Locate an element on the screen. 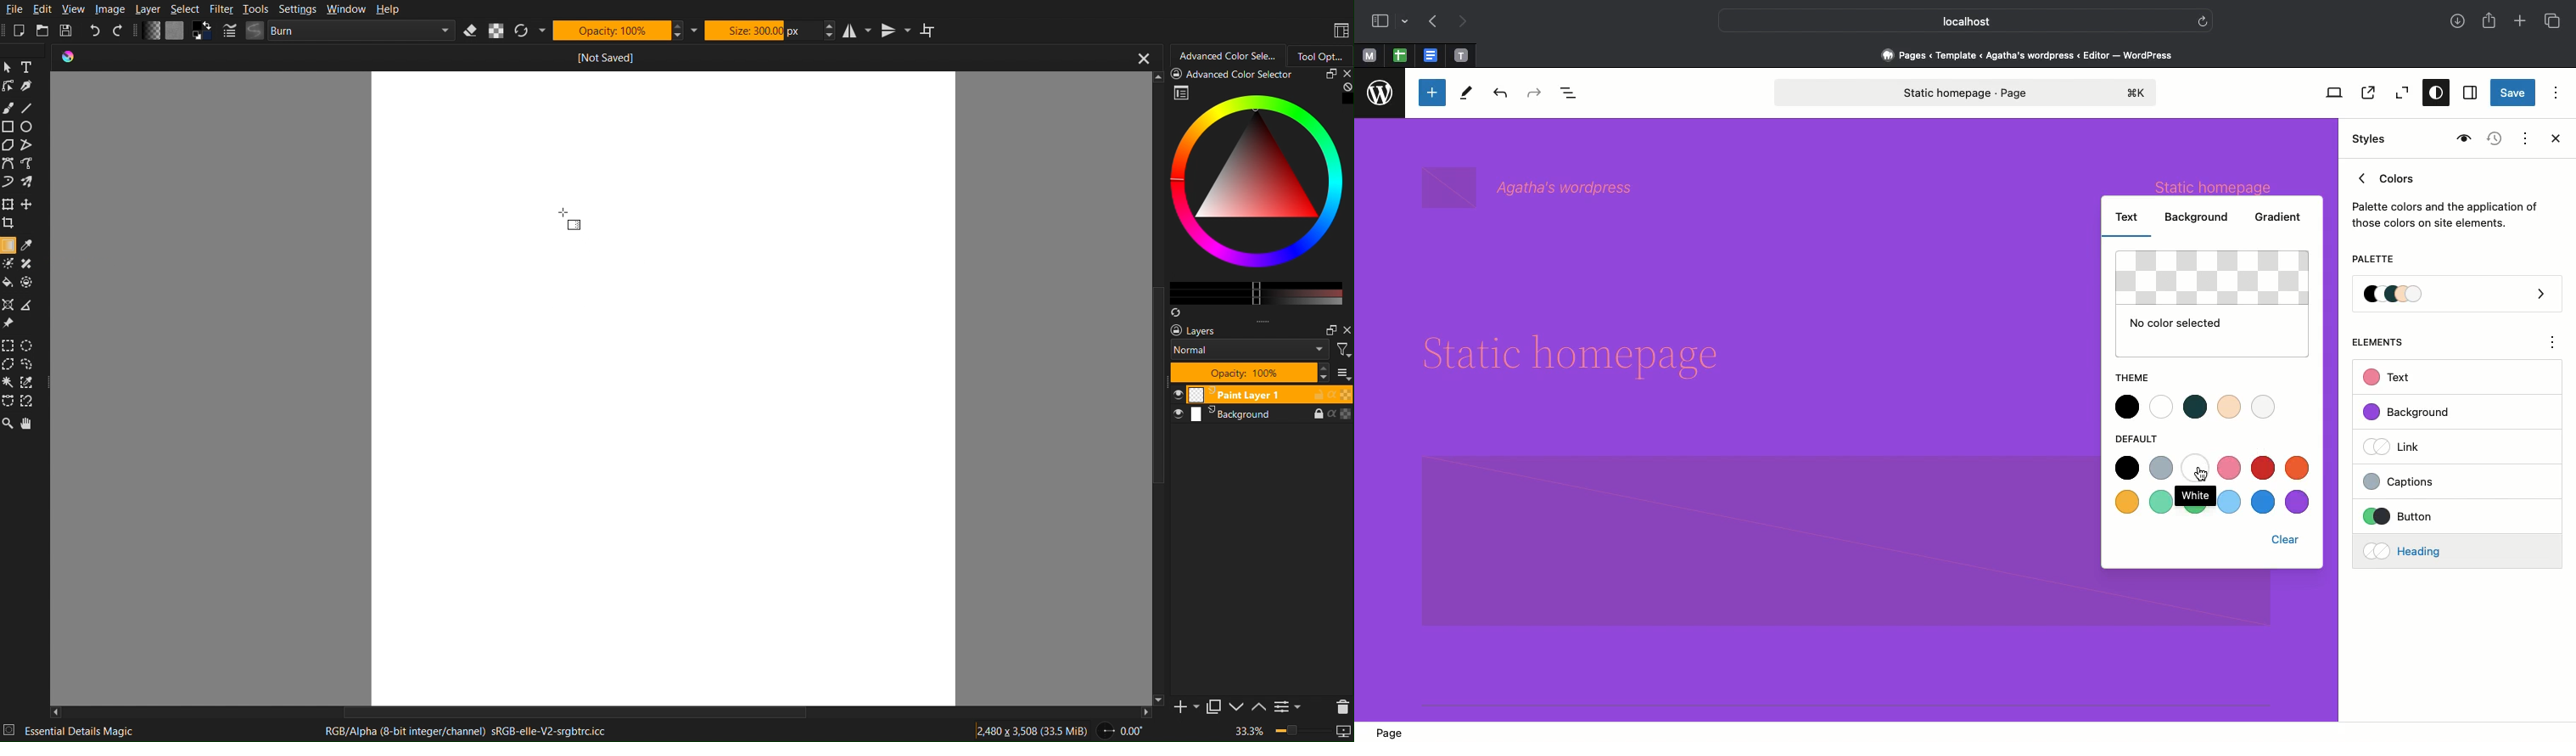 This screenshot has height=756, width=2576. Erase is located at coordinates (472, 30).